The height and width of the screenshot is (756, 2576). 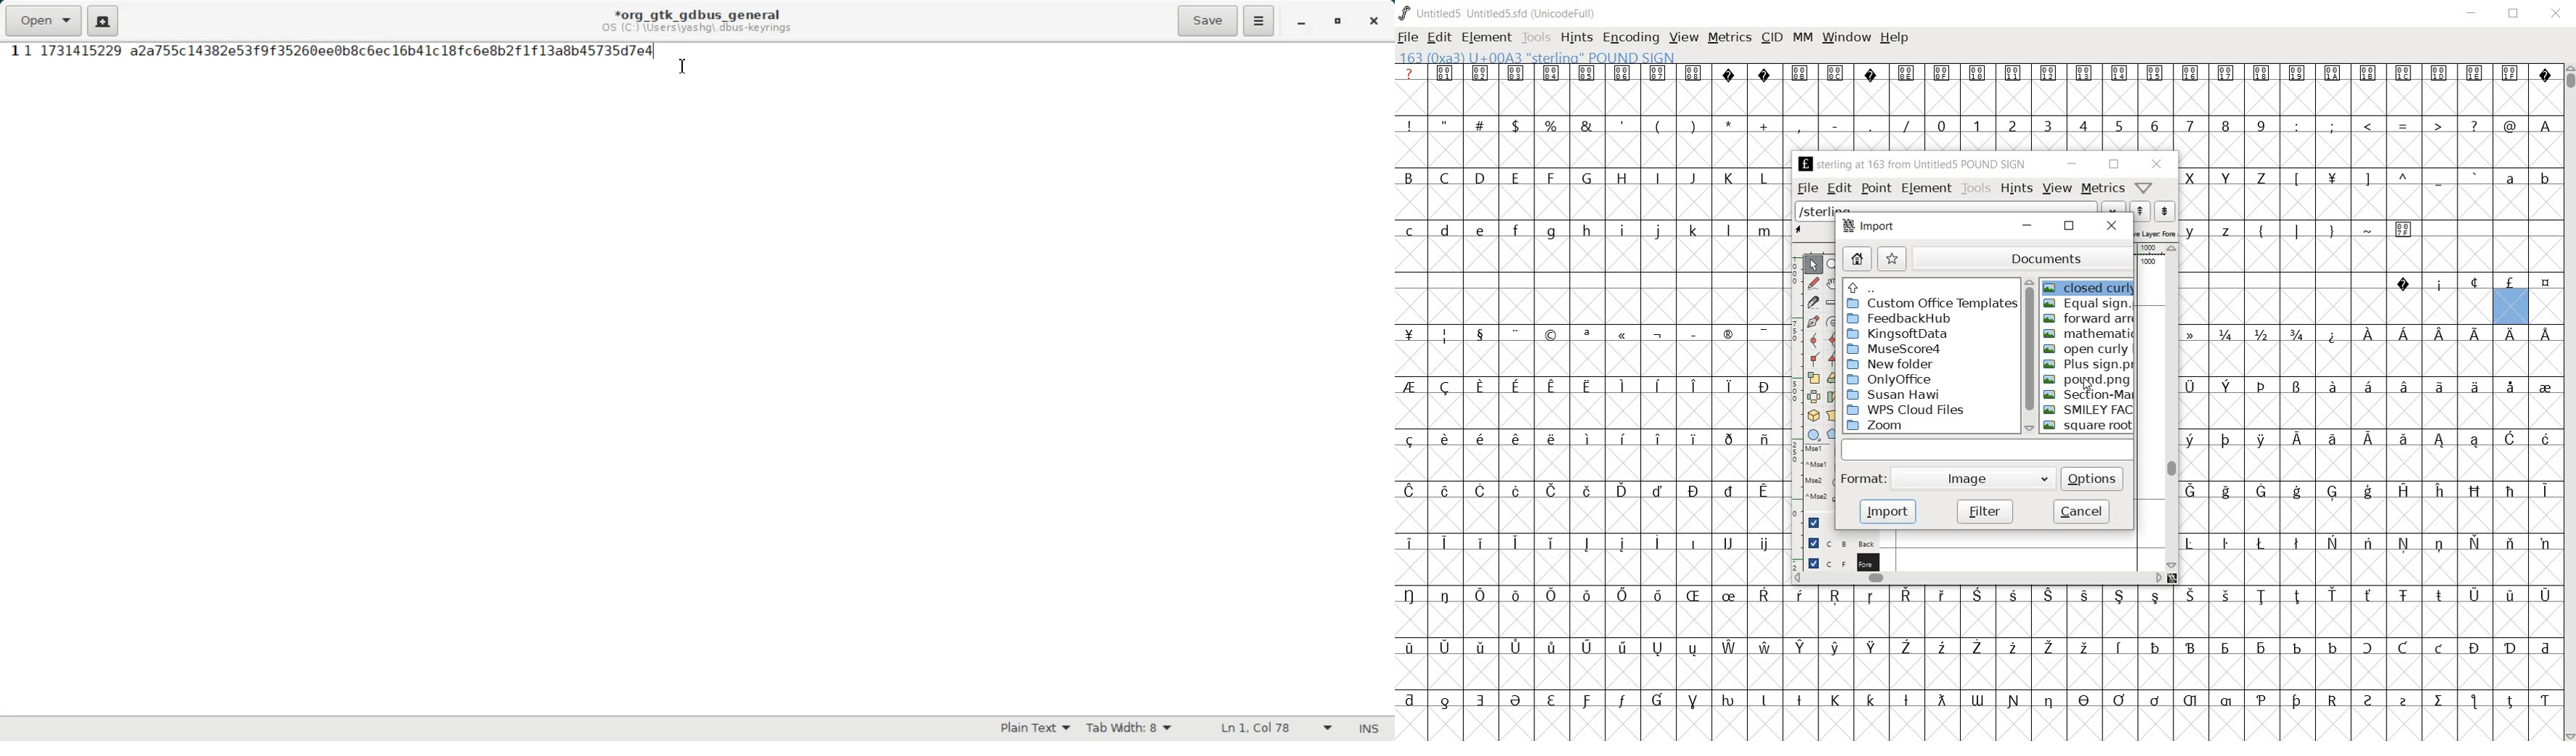 I want to click on element, so click(x=1488, y=38).